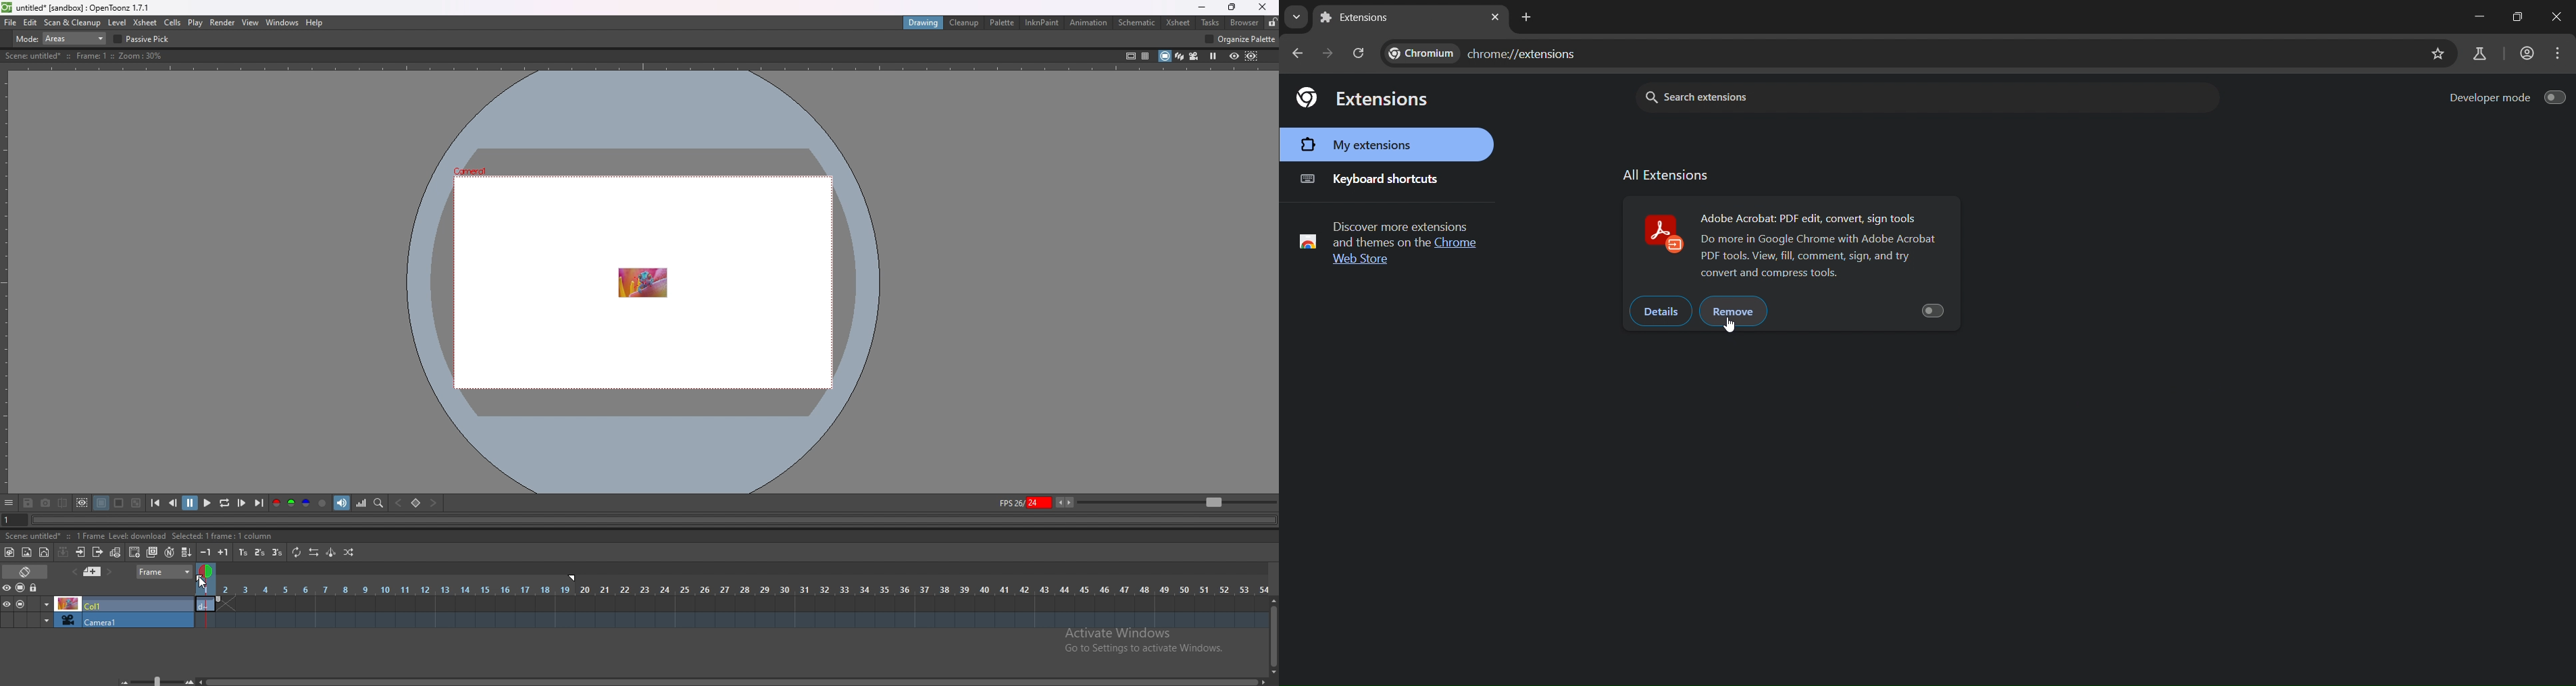 The height and width of the screenshot is (700, 2576). What do you see at coordinates (1495, 18) in the screenshot?
I see `close tab` at bounding box center [1495, 18].